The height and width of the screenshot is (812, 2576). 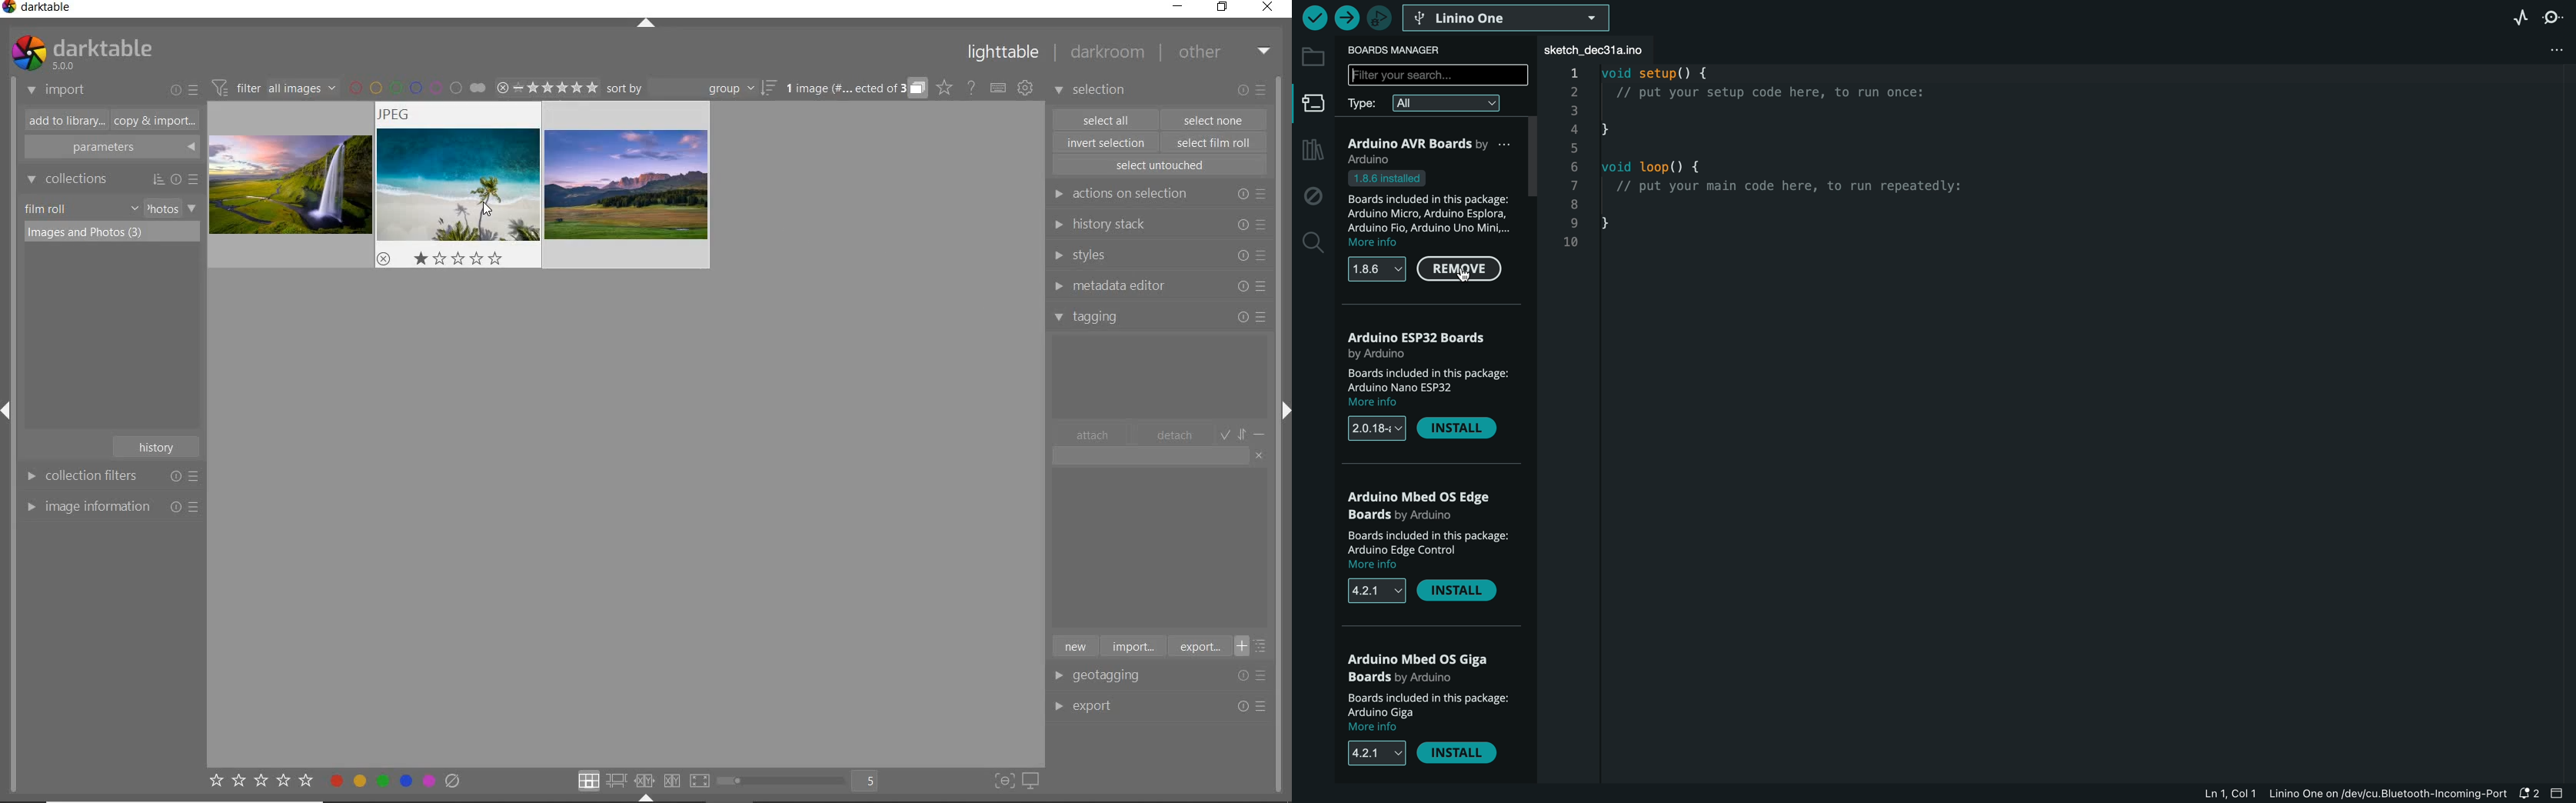 What do you see at coordinates (111, 506) in the screenshot?
I see `image information` at bounding box center [111, 506].